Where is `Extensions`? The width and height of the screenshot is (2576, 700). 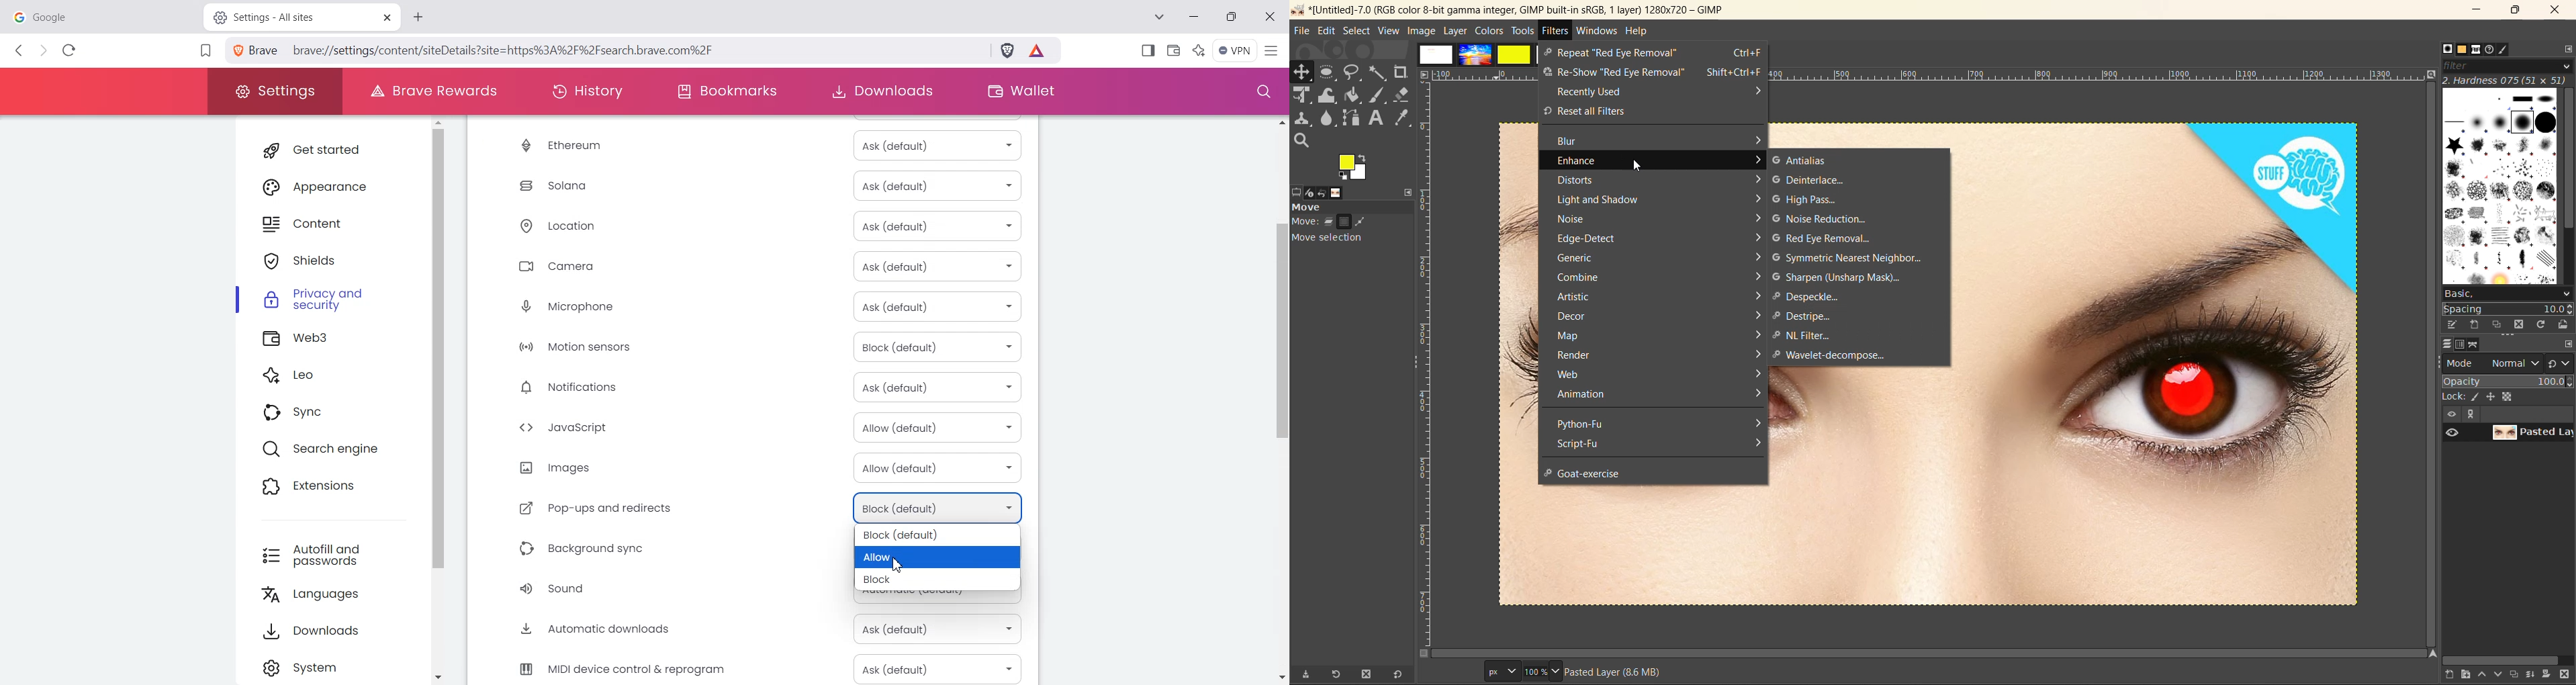 Extensions is located at coordinates (330, 488).